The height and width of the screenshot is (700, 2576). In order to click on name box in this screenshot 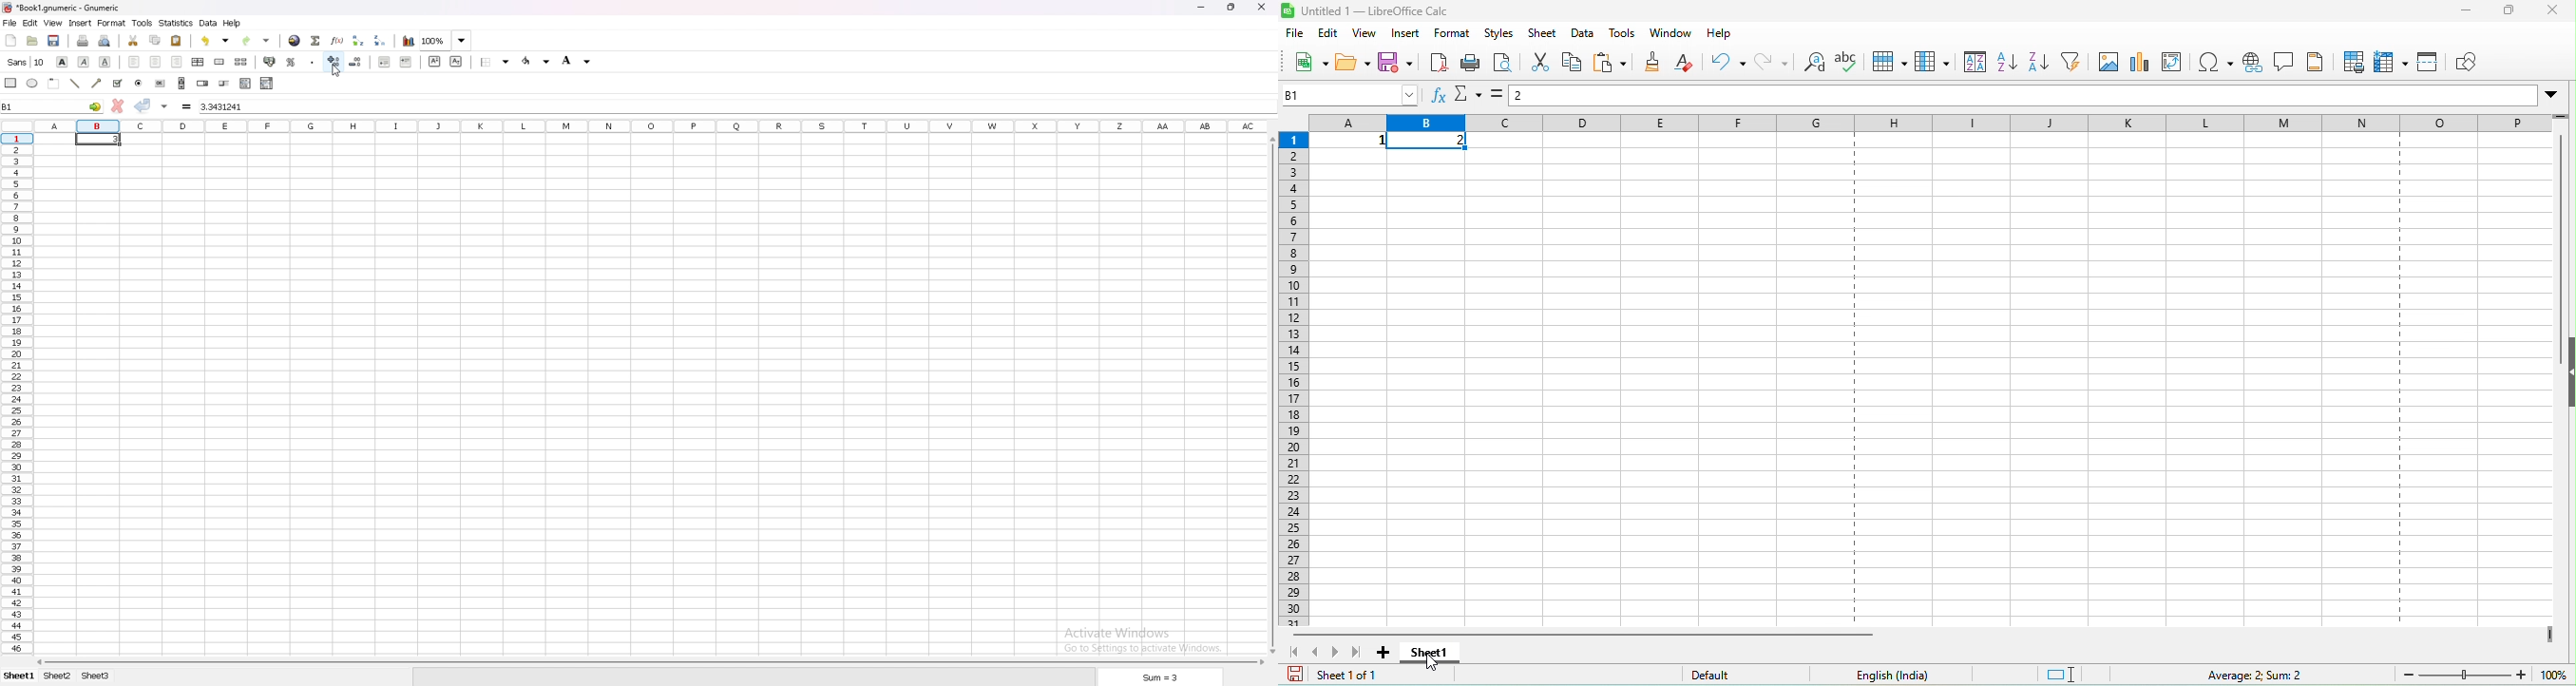, I will do `click(1348, 94)`.